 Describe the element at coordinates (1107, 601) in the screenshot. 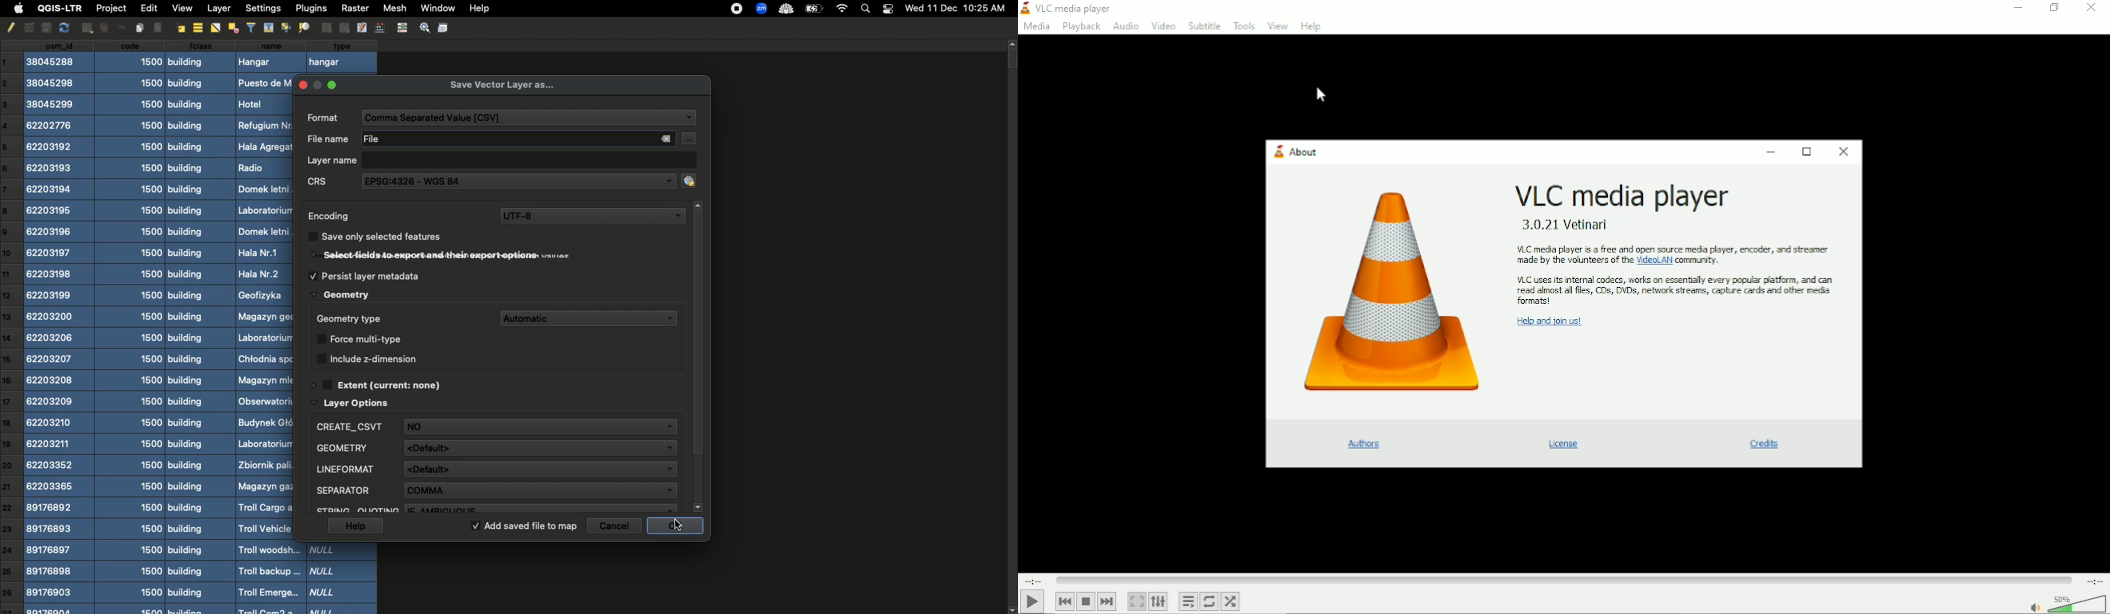

I see `Next` at that location.